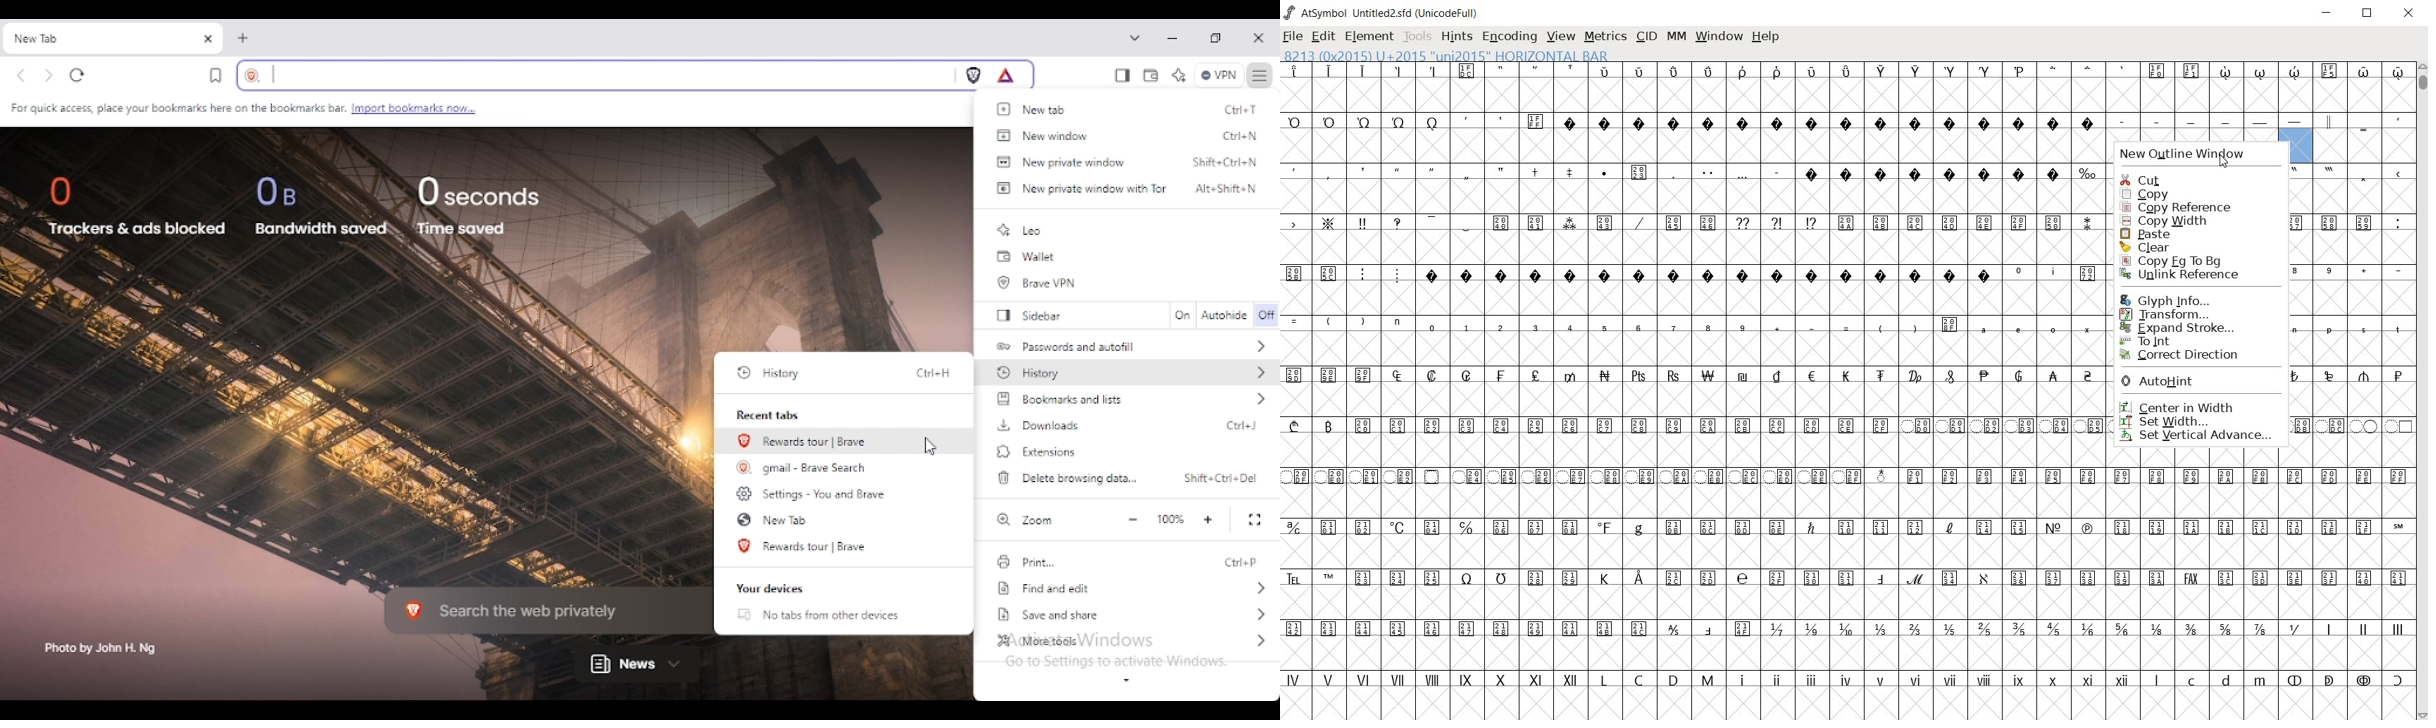 The height and width of the screenshot is (728, 2436). I want to click on cut, so click(2175, 180).